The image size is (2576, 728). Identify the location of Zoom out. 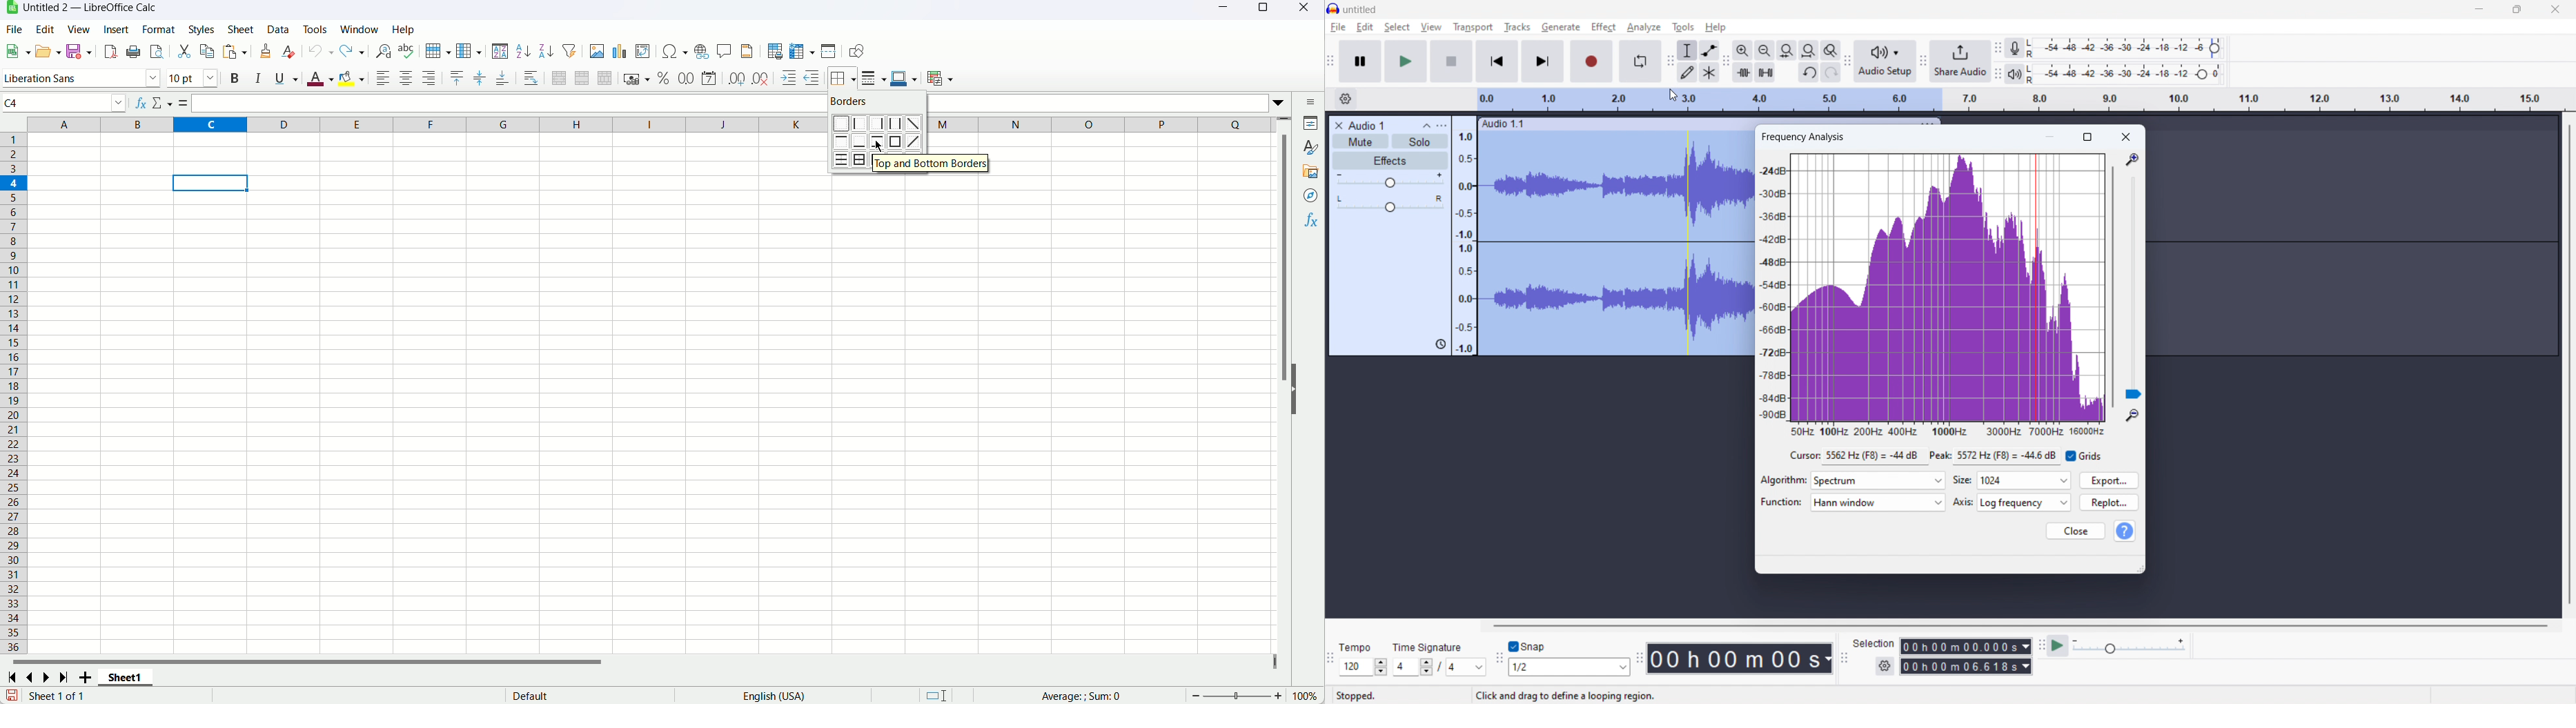
(2132, 416).